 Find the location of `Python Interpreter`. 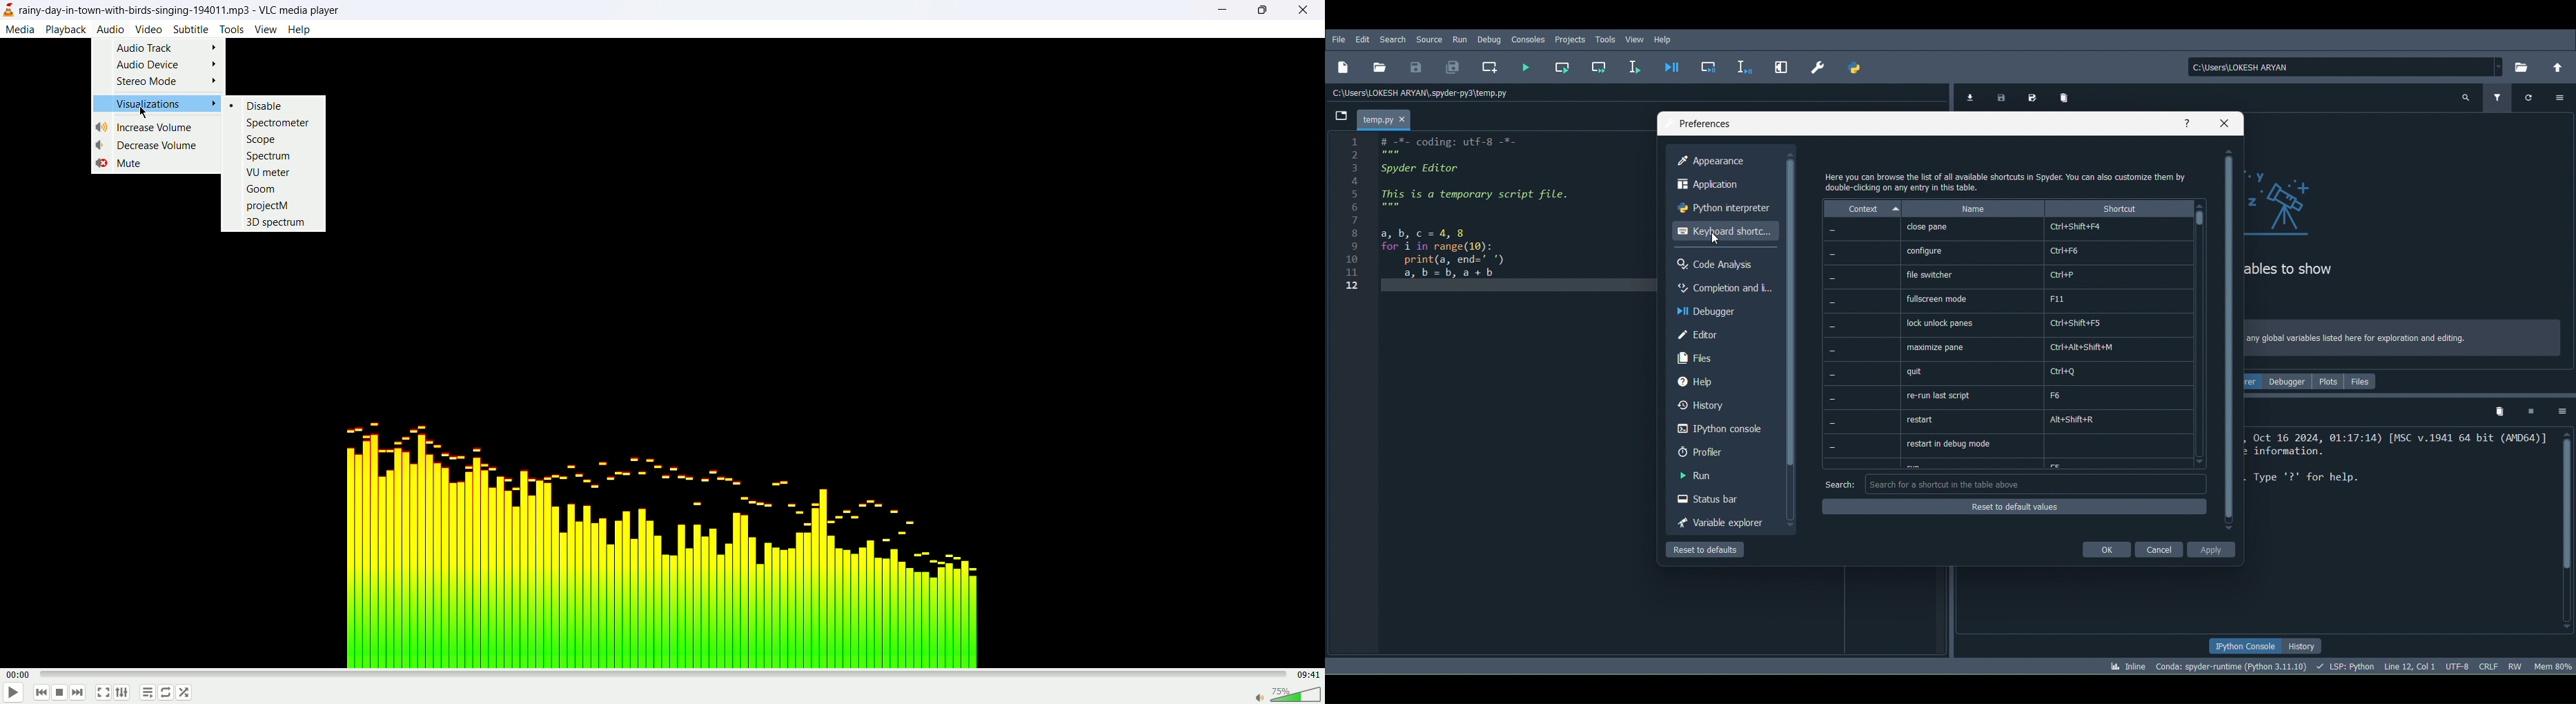

Python Interpreter is located at coordinates (1722, 208).